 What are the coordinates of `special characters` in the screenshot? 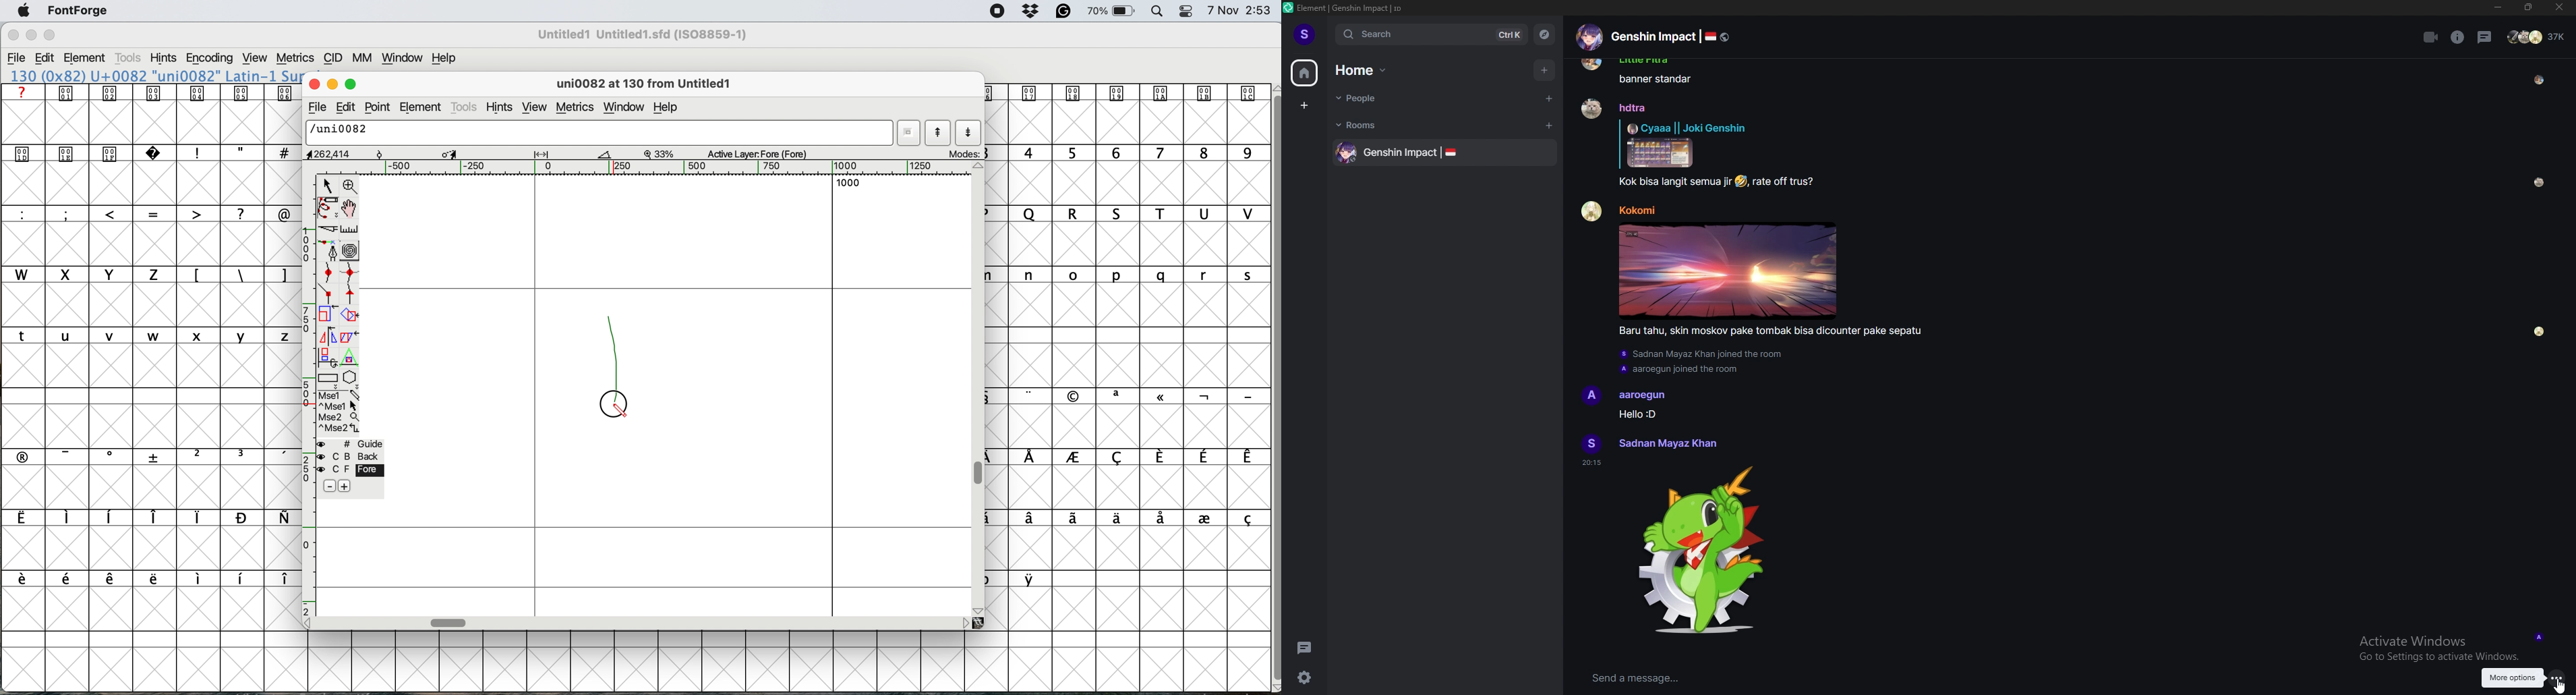 It's located at (143, 578).